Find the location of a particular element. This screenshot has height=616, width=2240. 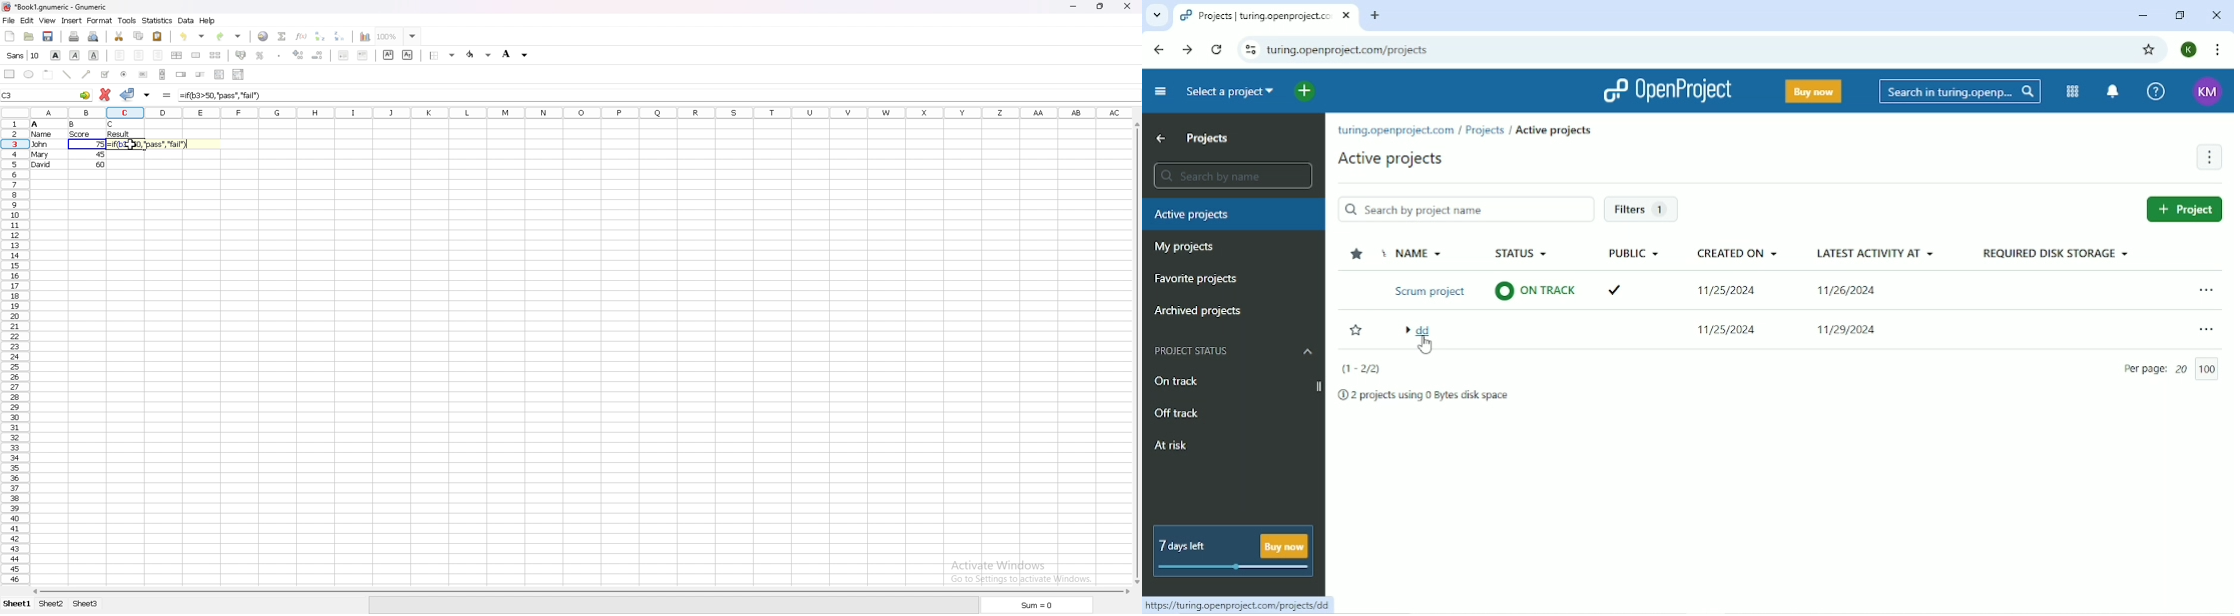

arrowed line is located at coordinates (87, 74).